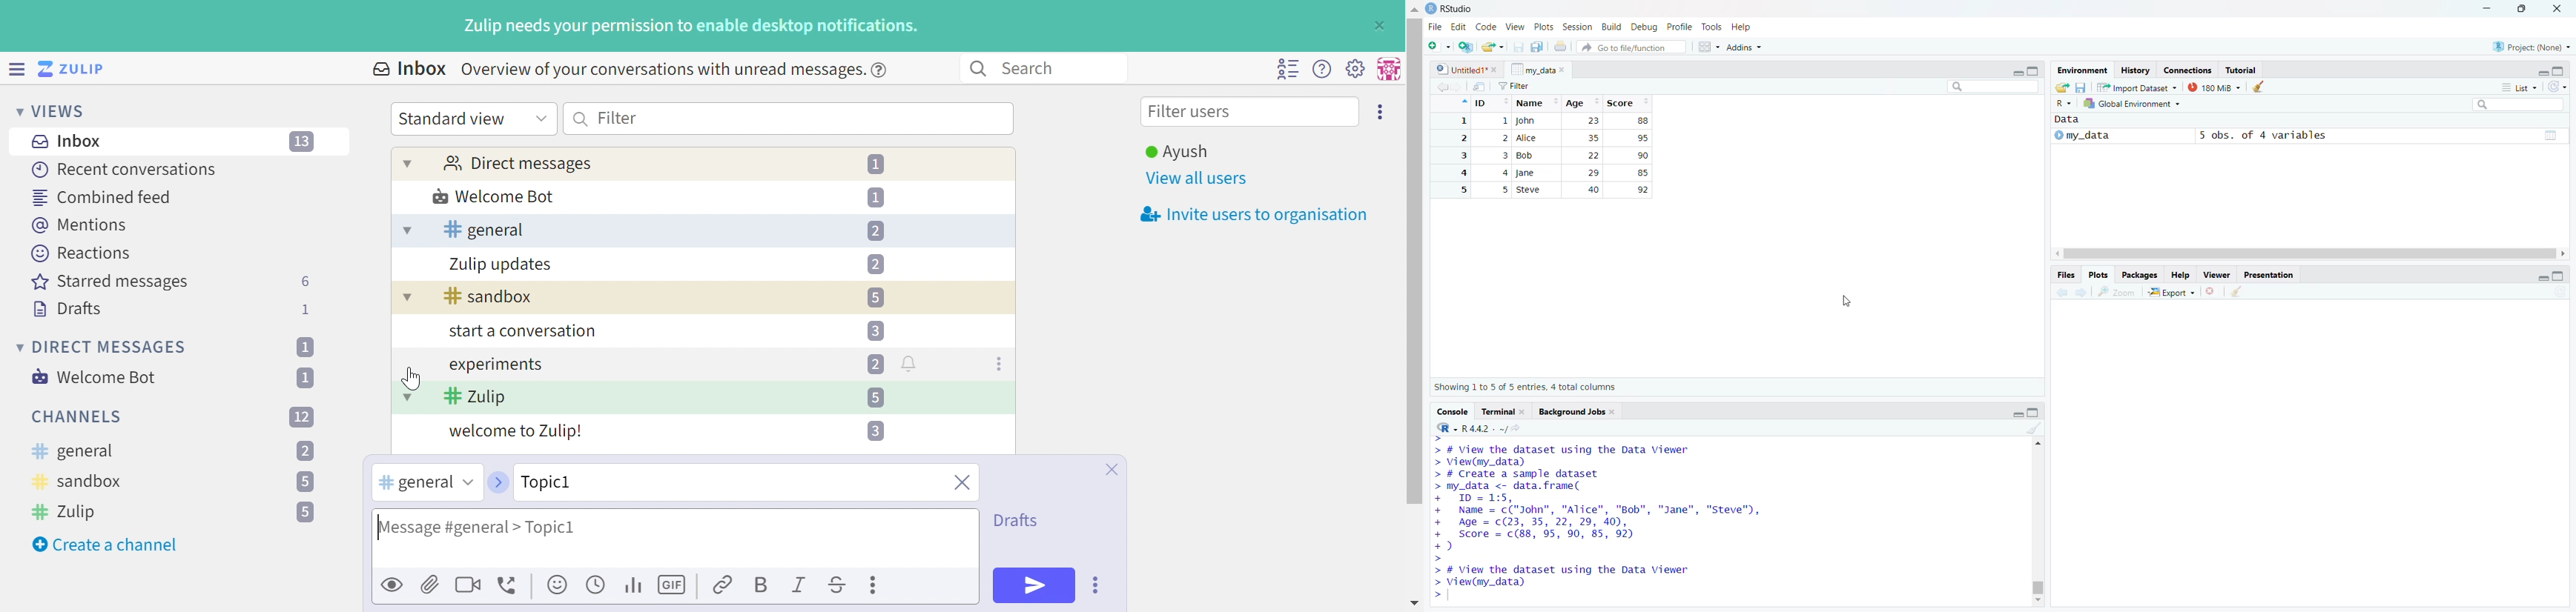 The image size is (2576, 616). Describe the element at coordinates (2018, 73) in the screenshot. I see `Minimize` at that location.